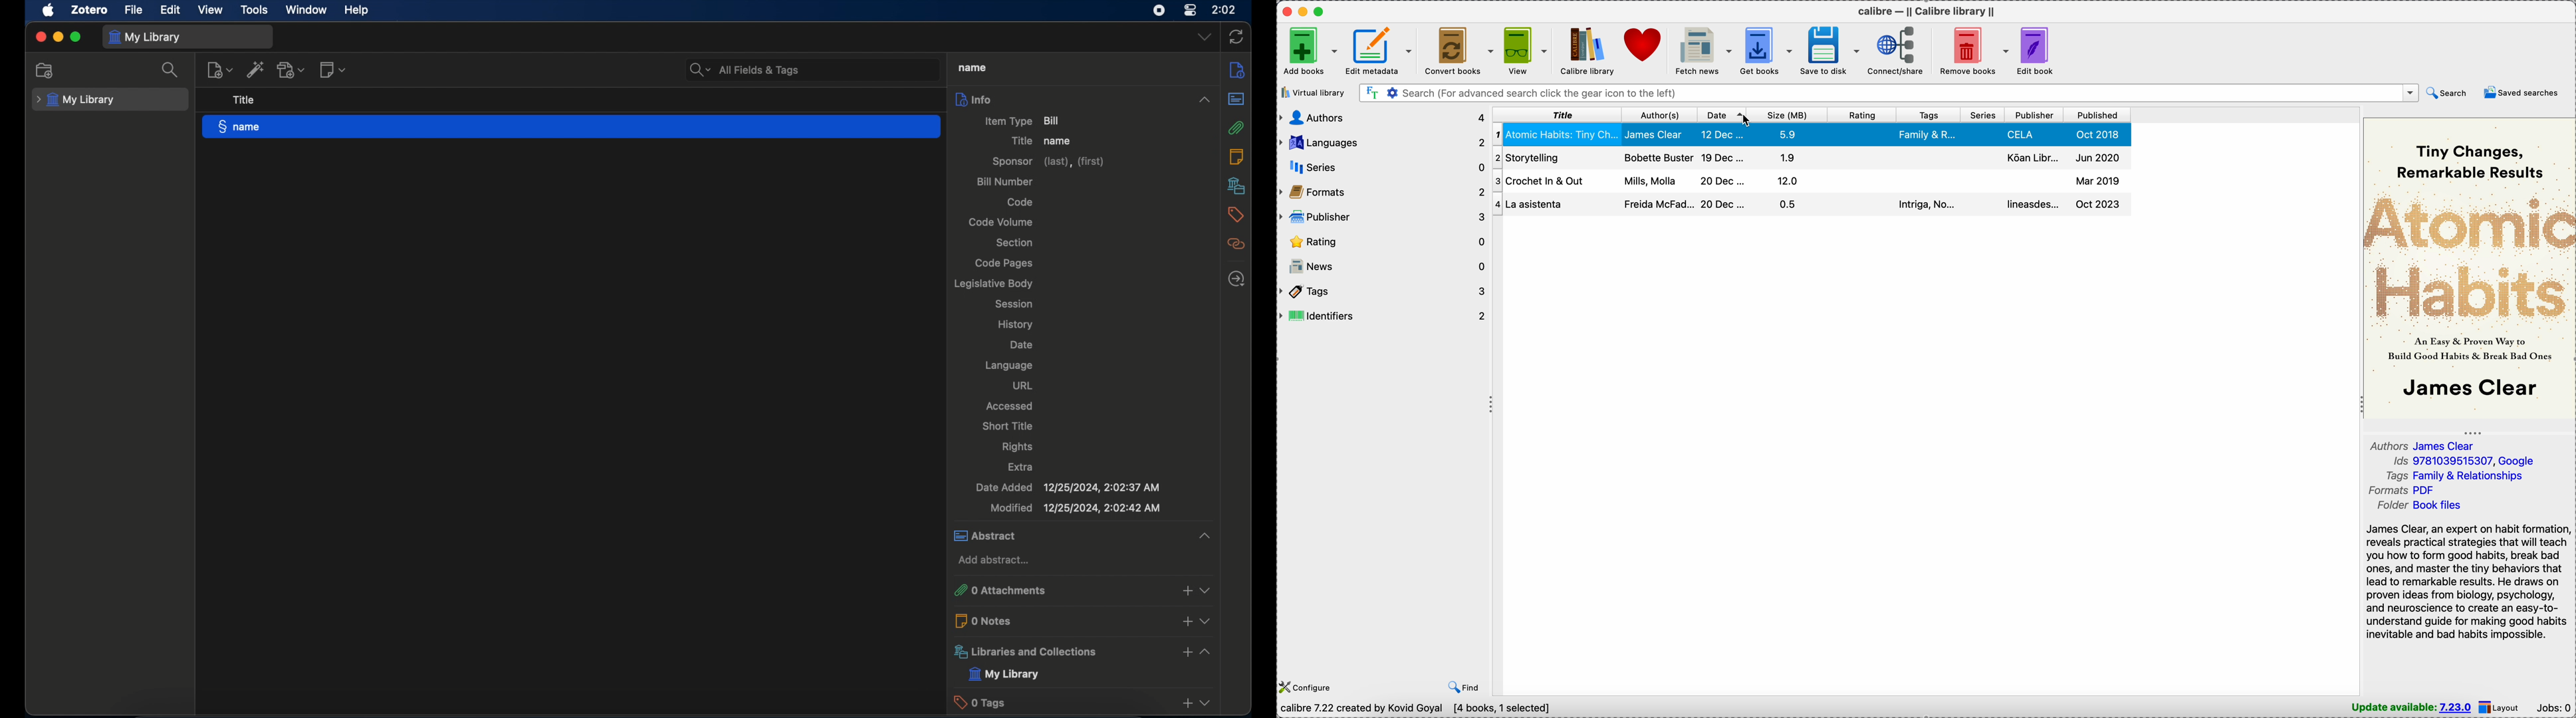  What do you see at coordinates (1236, 185) in the screenshot?
I see `libraries` at bounding box center [1236, 185].